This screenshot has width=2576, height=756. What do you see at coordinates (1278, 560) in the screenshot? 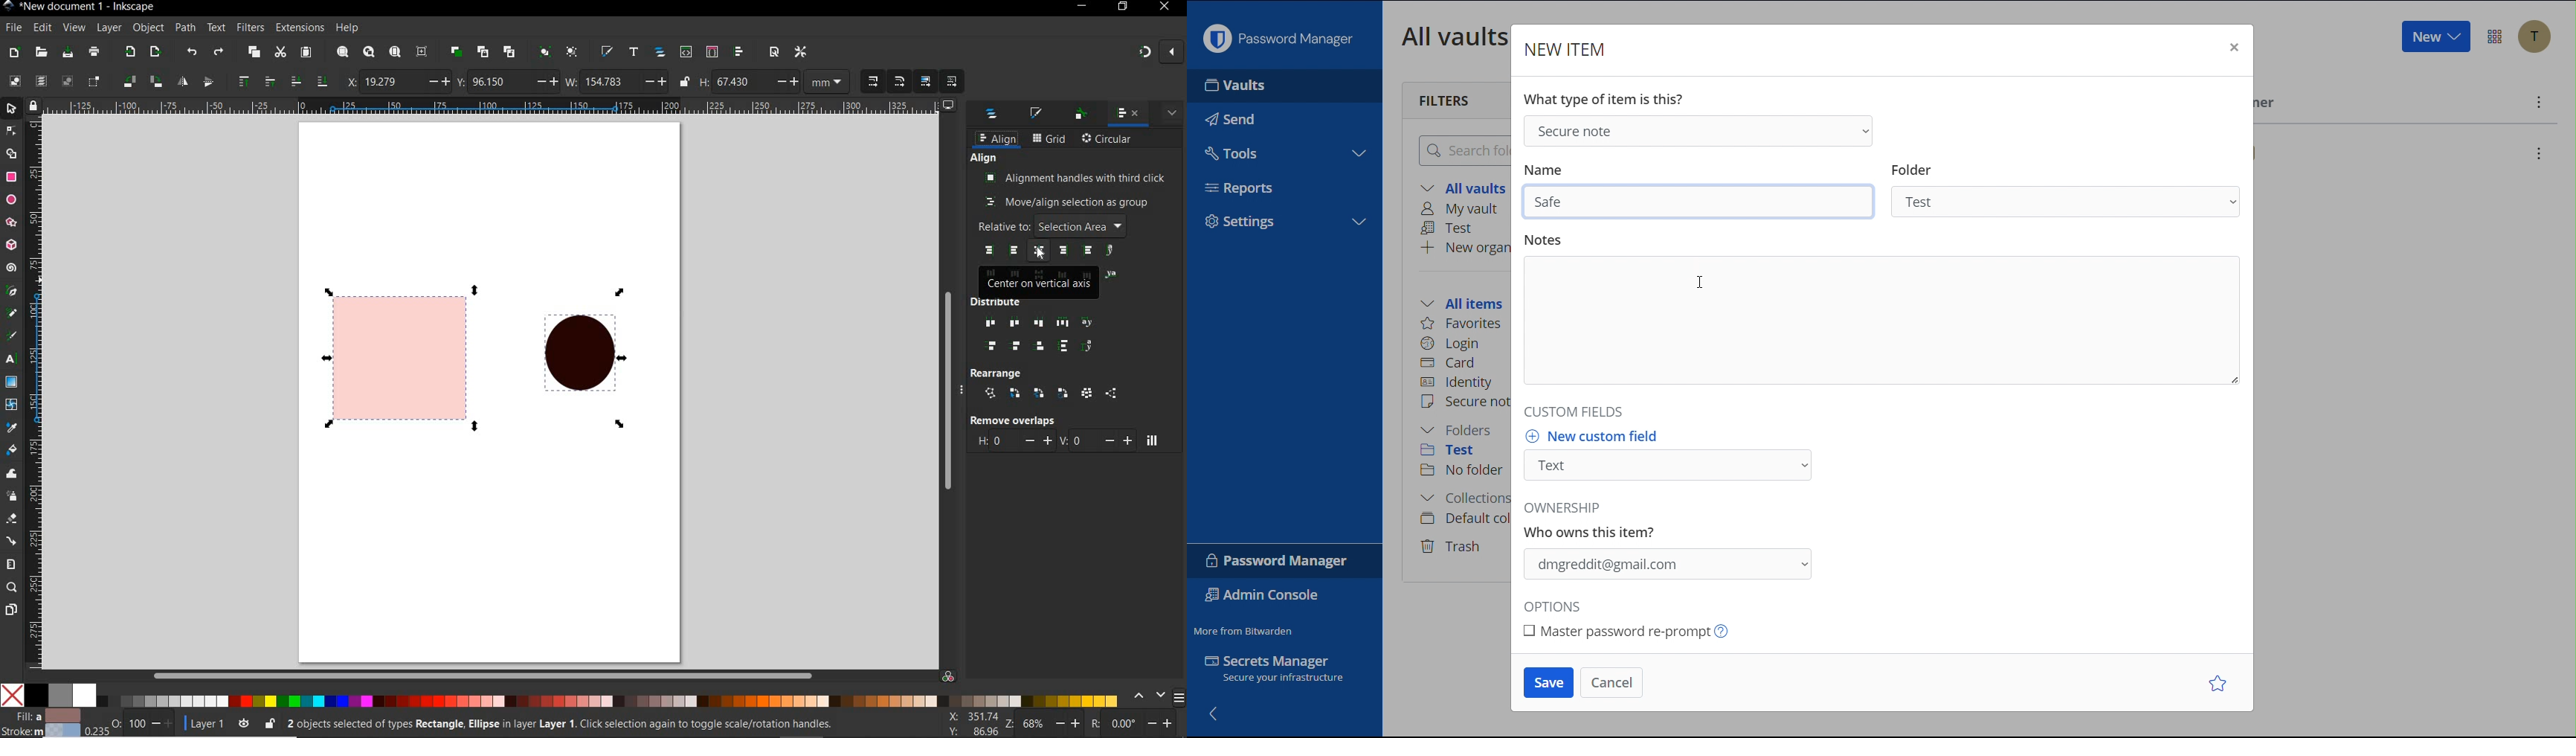
I see `Password Manager` at bounding box center [1278, 560].